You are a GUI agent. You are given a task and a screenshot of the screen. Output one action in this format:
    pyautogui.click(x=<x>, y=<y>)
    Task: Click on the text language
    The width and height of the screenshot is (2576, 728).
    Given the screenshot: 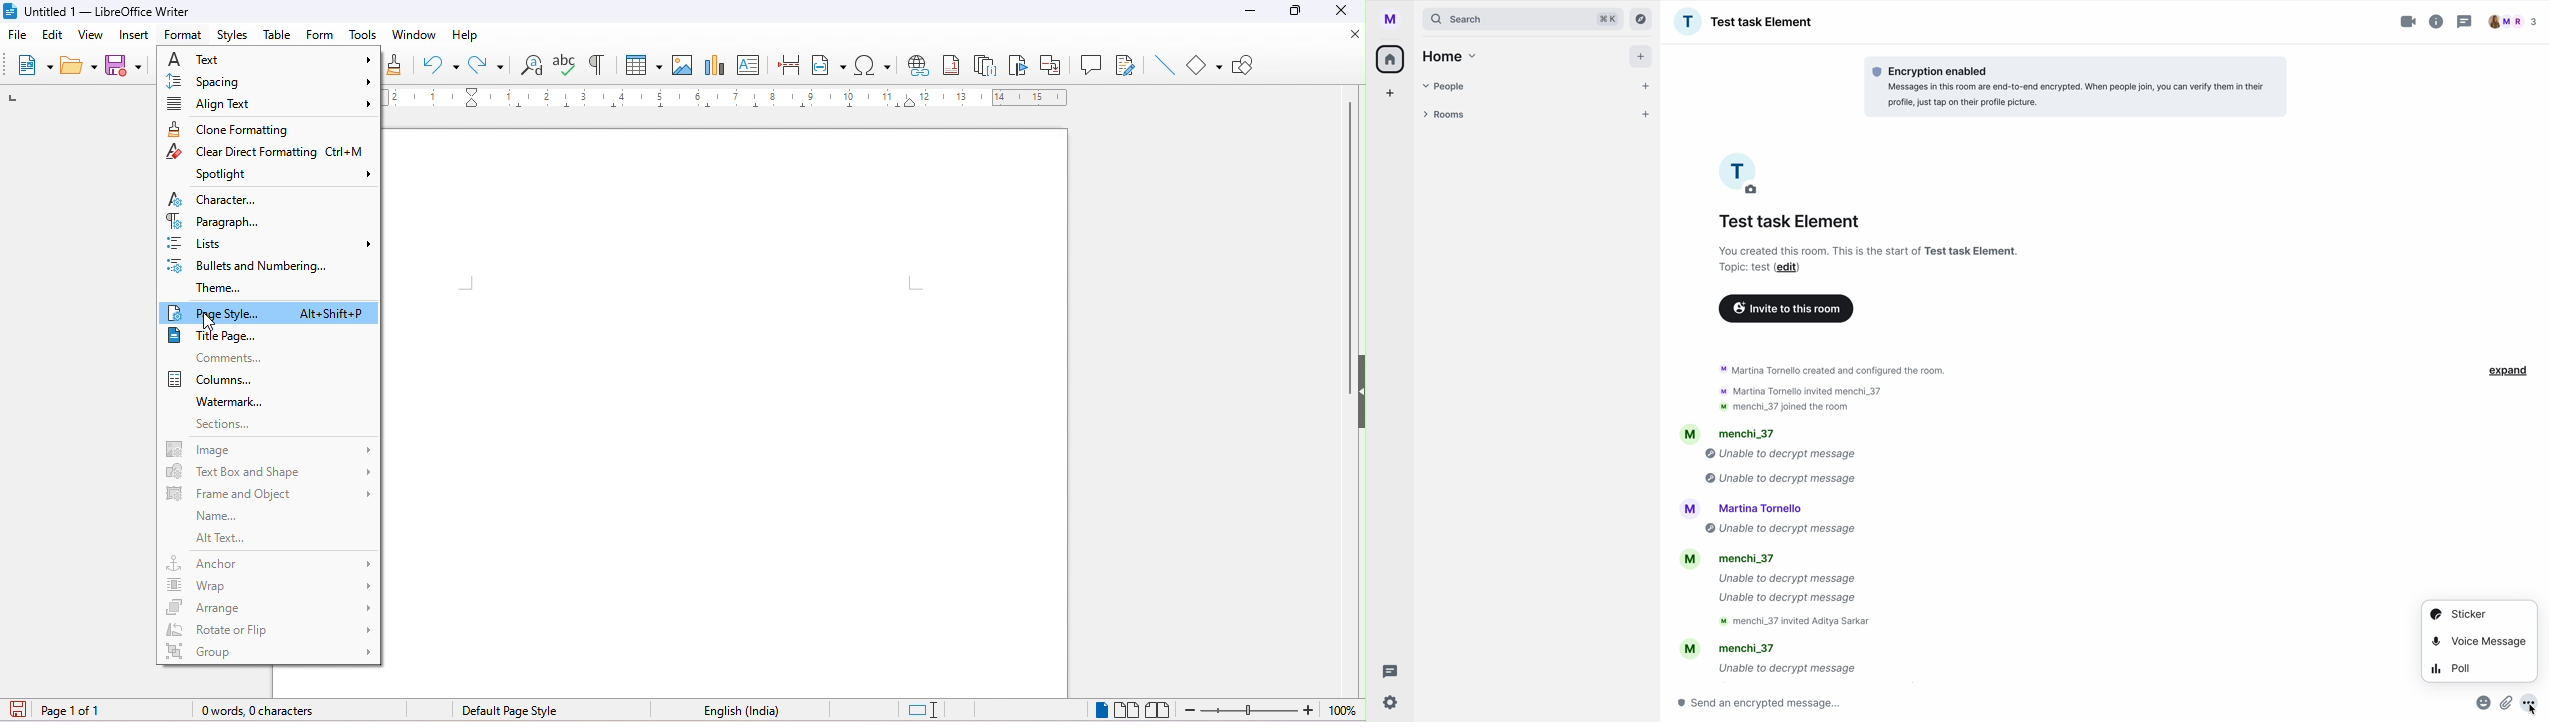 What is the action you would take?
    pyautogui.click(x=741, y=712)
    